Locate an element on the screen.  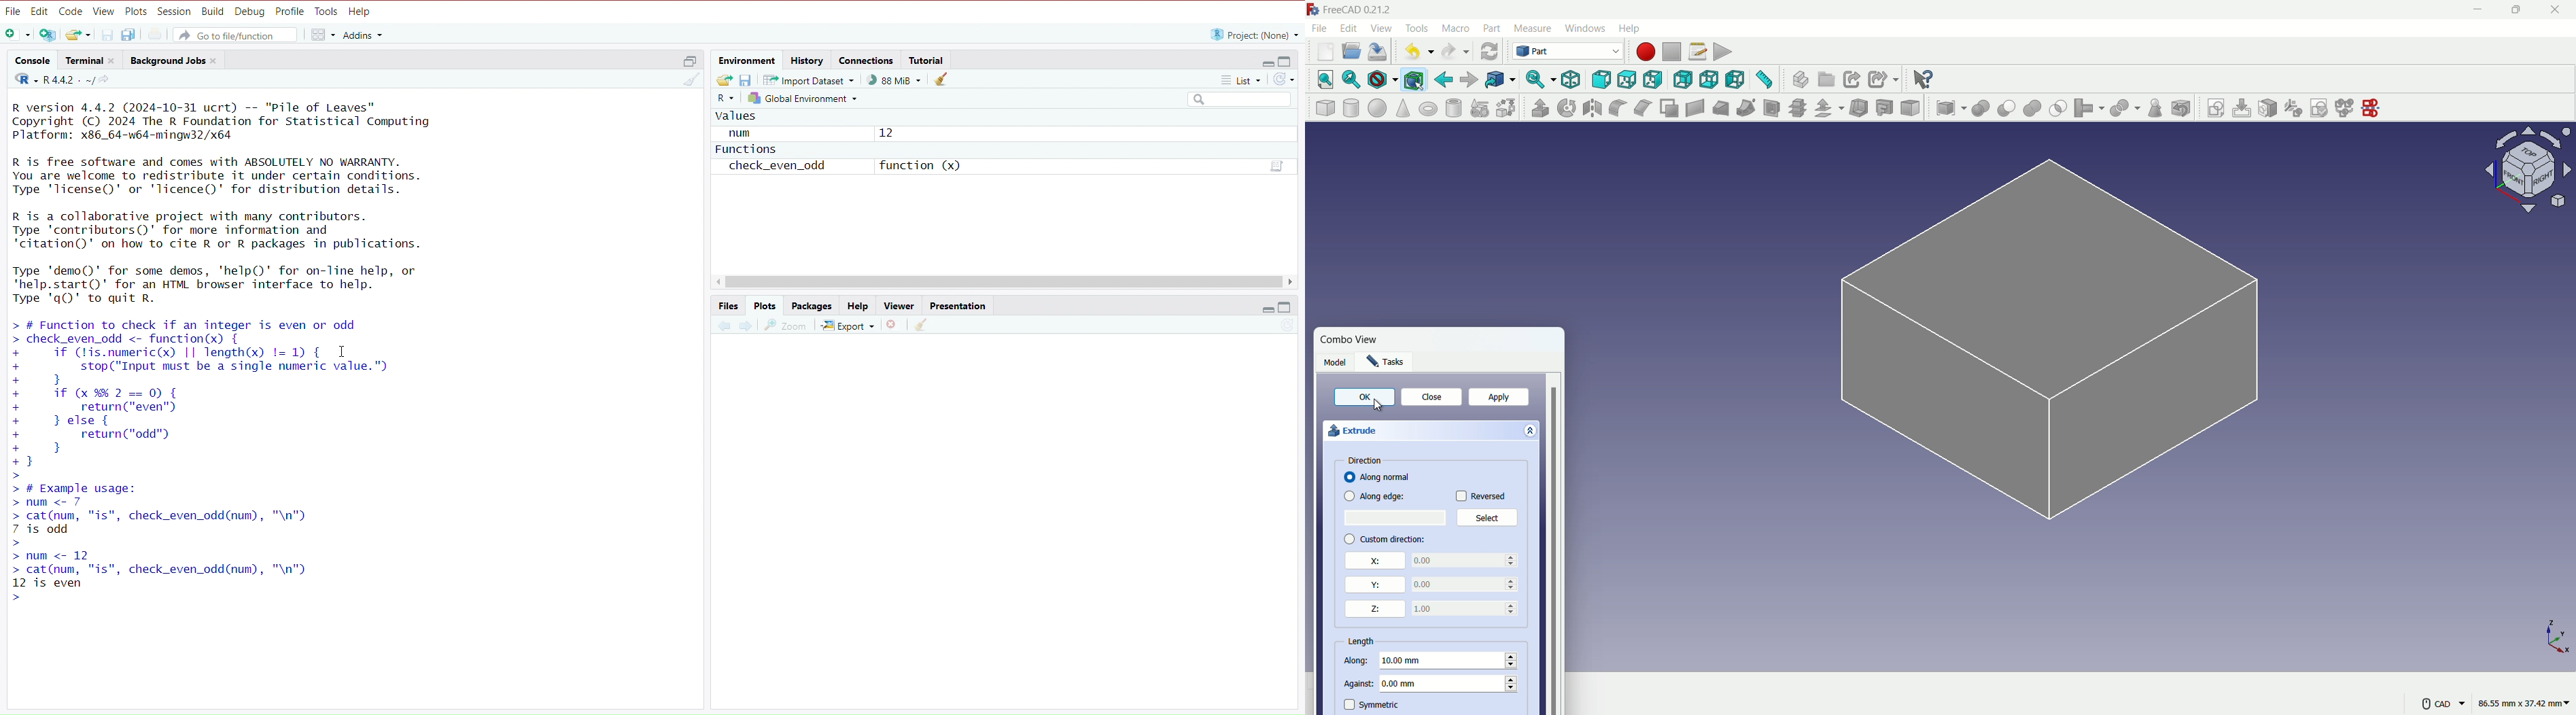
checkbox is located at coordinates (1462, 495).